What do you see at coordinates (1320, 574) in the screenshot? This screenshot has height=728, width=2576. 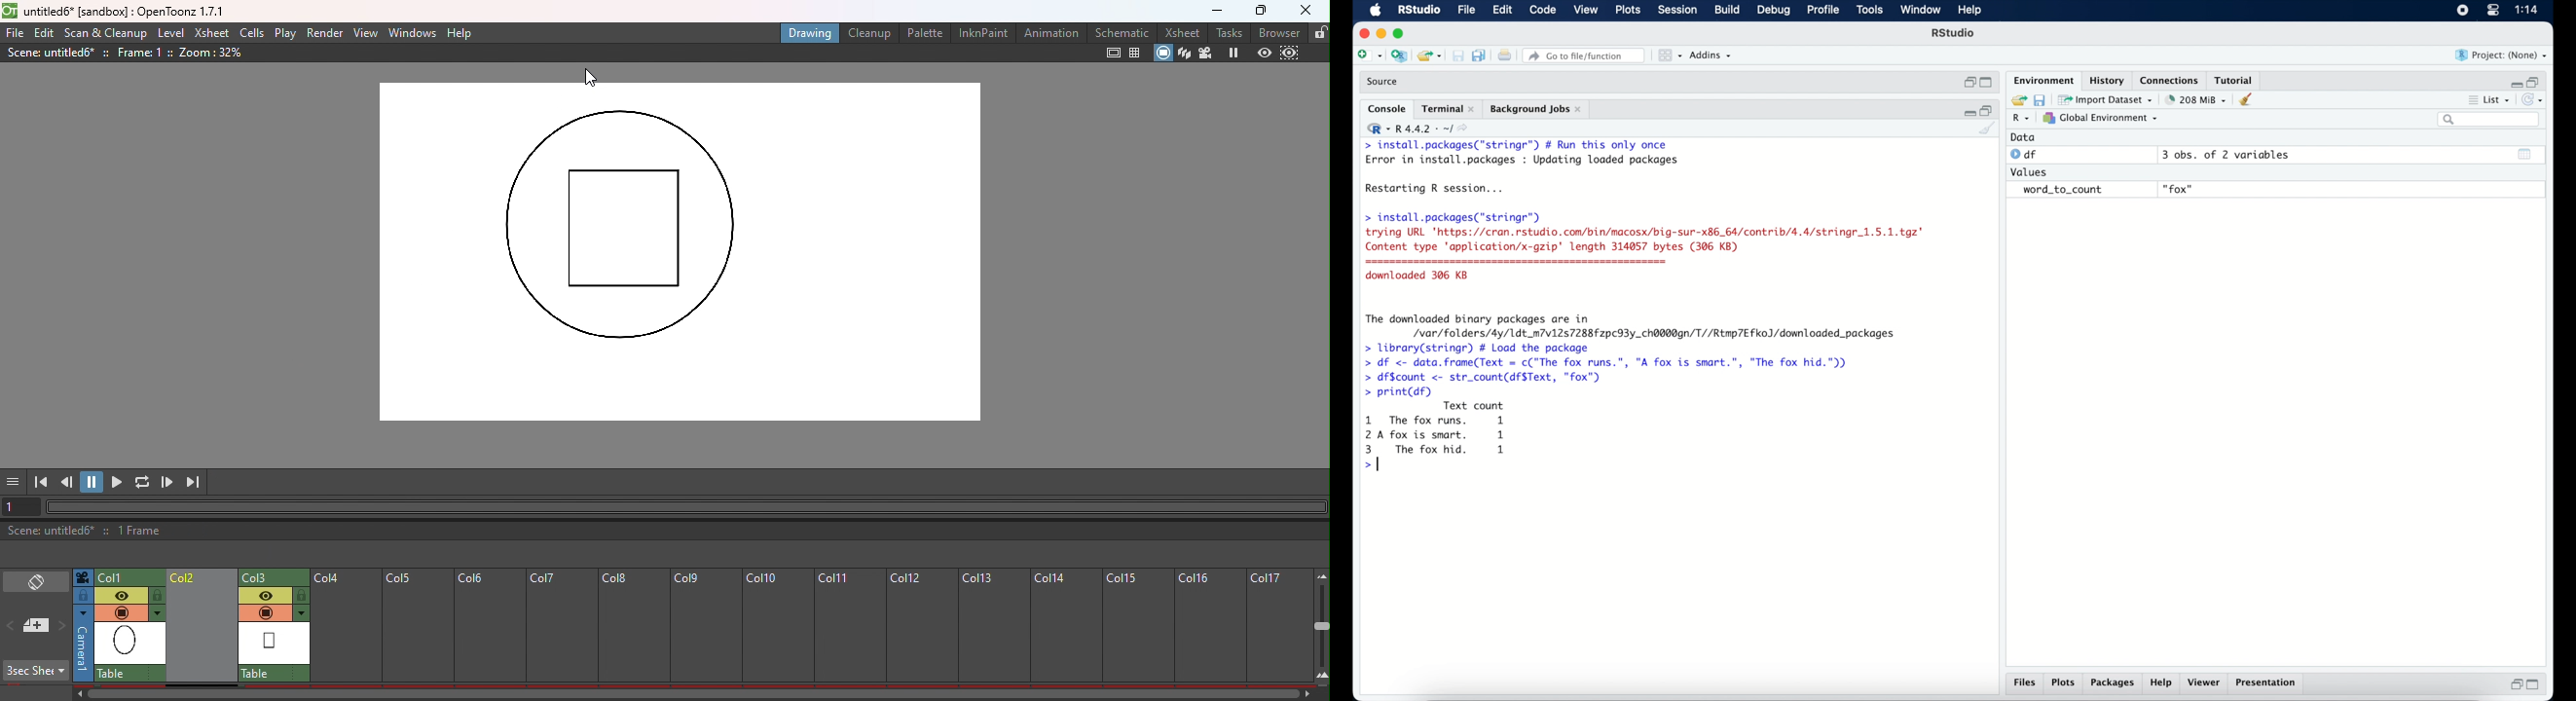 I see `Zoom out` at bounding box center [1320, 574].